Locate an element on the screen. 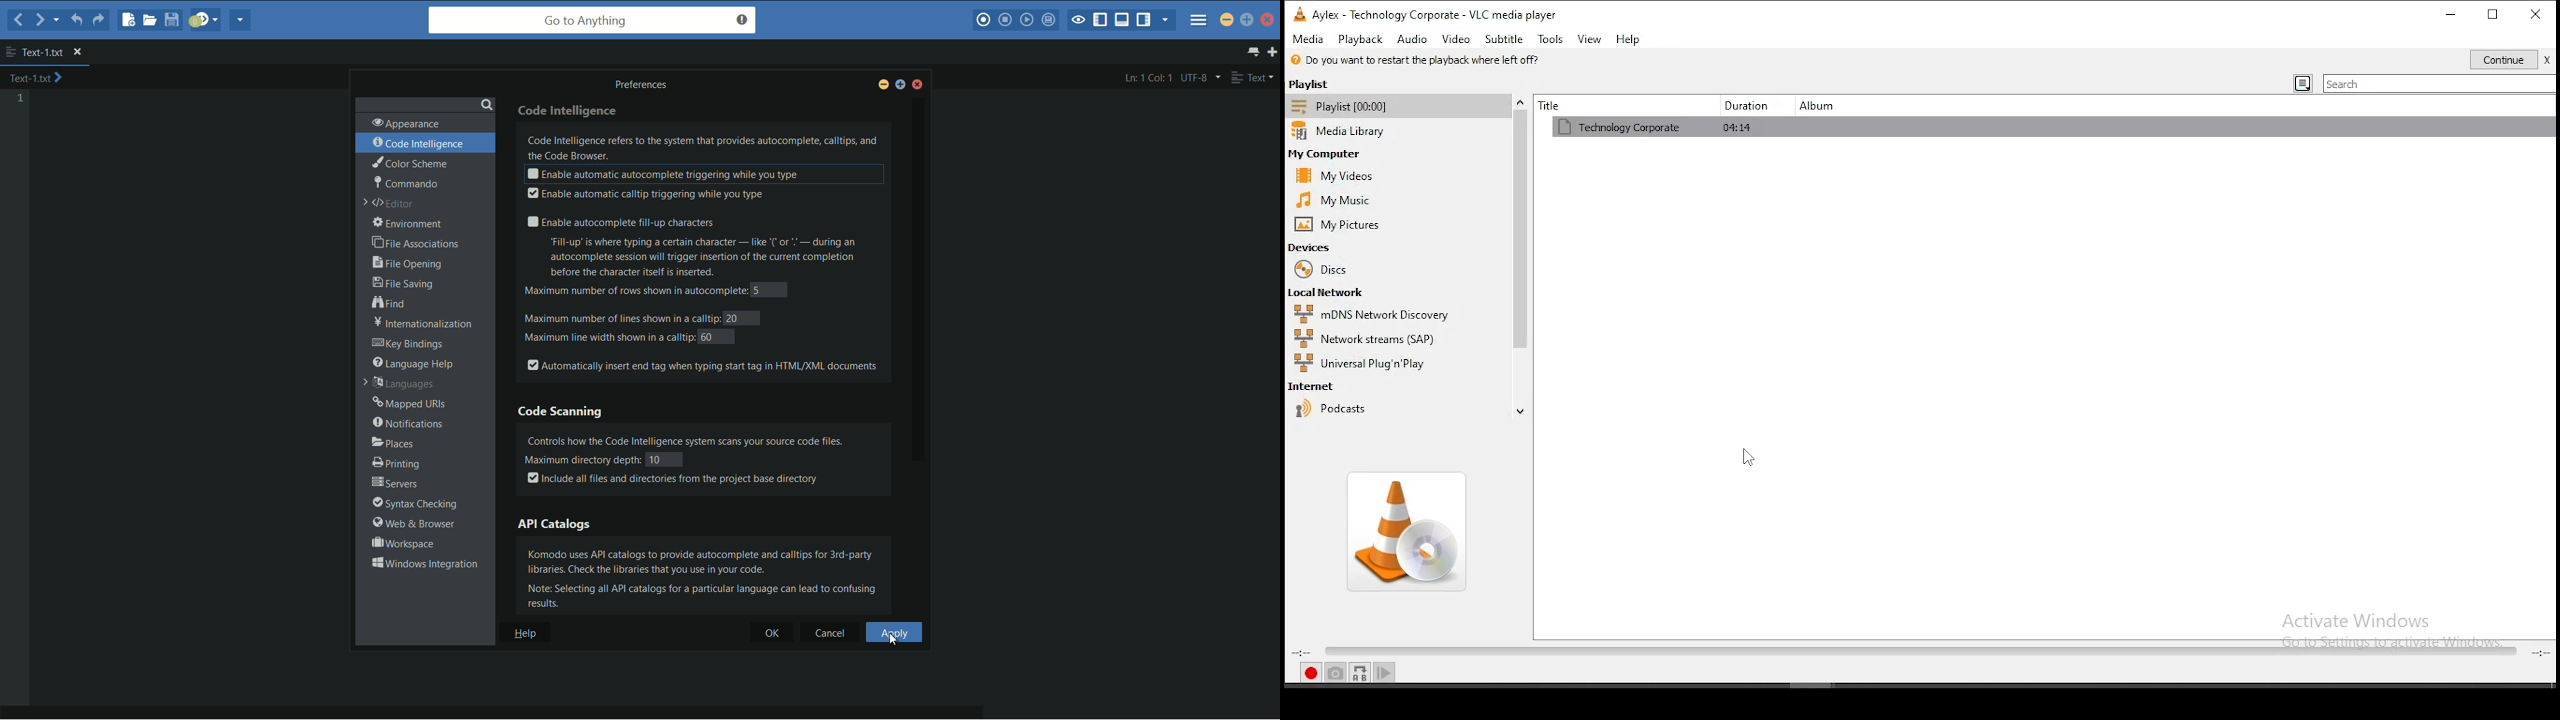 This screenshot has width=2576, height=728. code intelligence is located at coordinates (419, 143).